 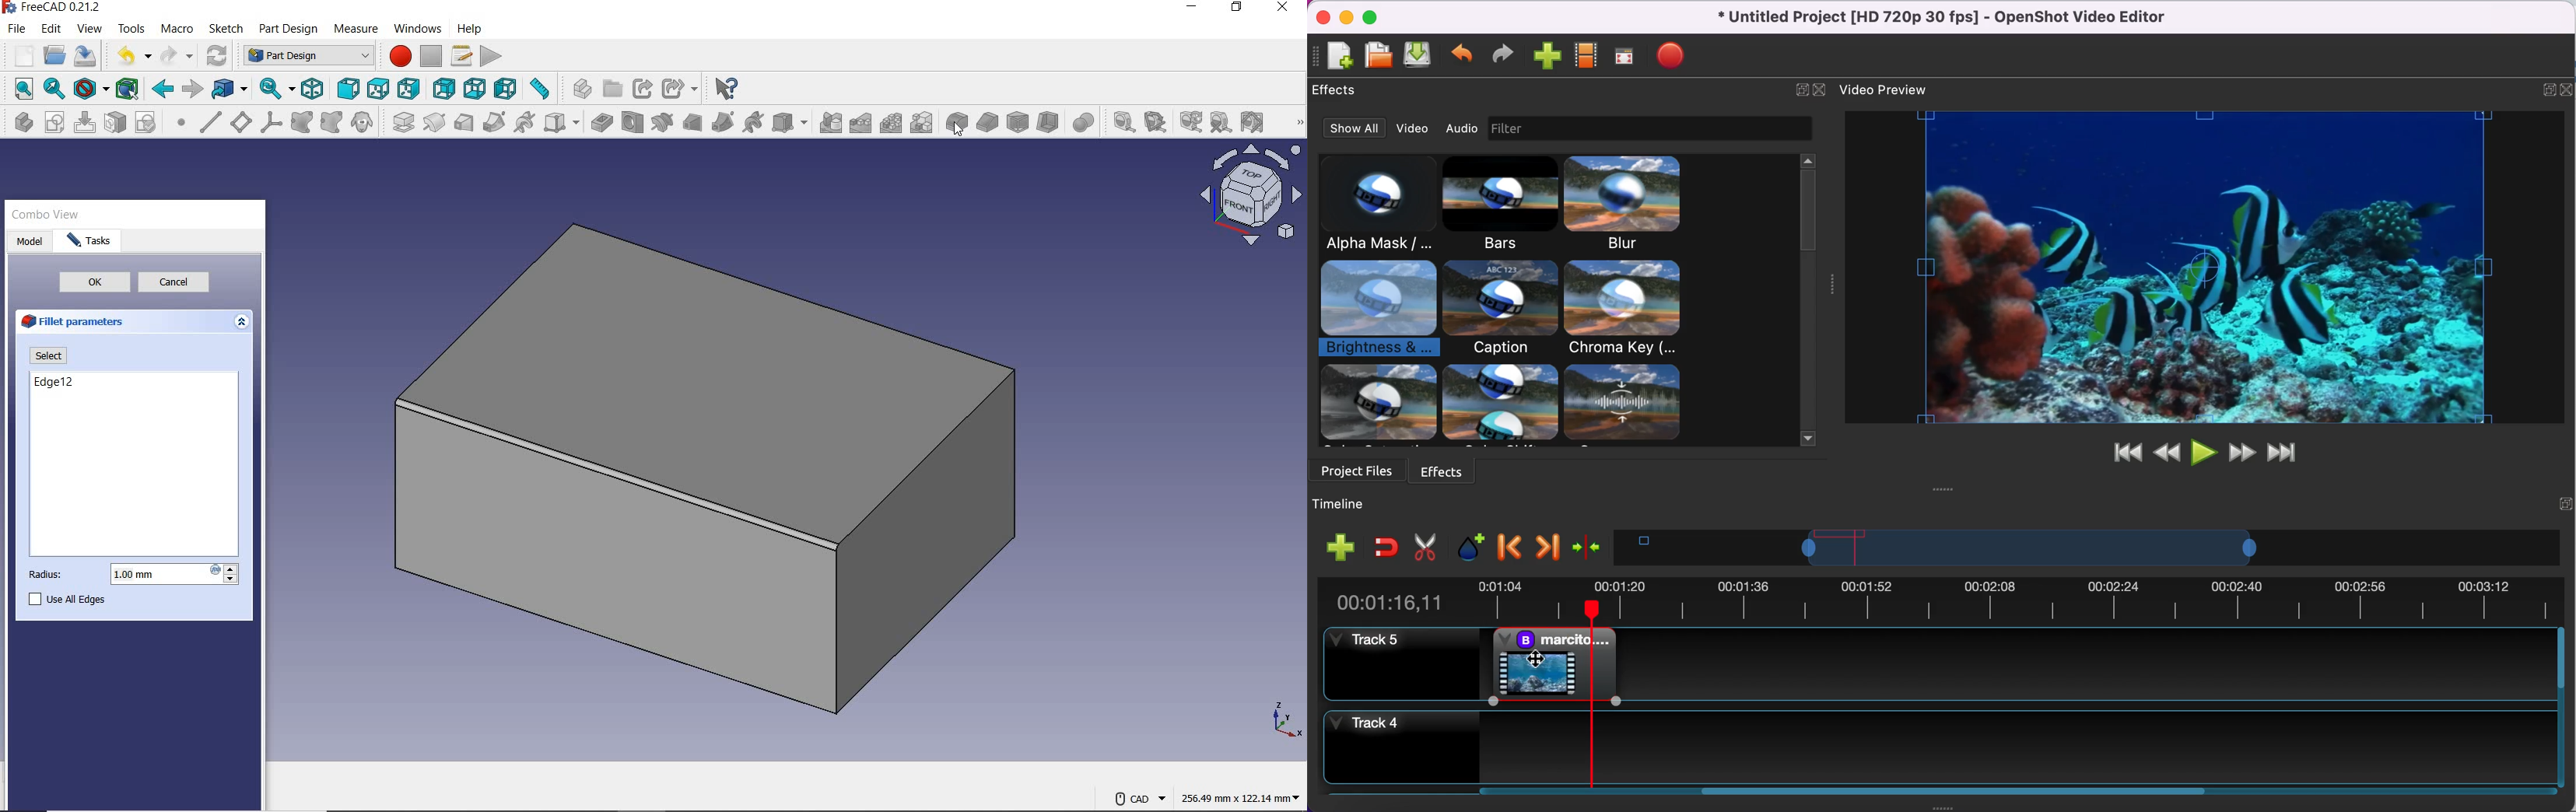 I want to click on fit selection, so click(x=53, y=89).